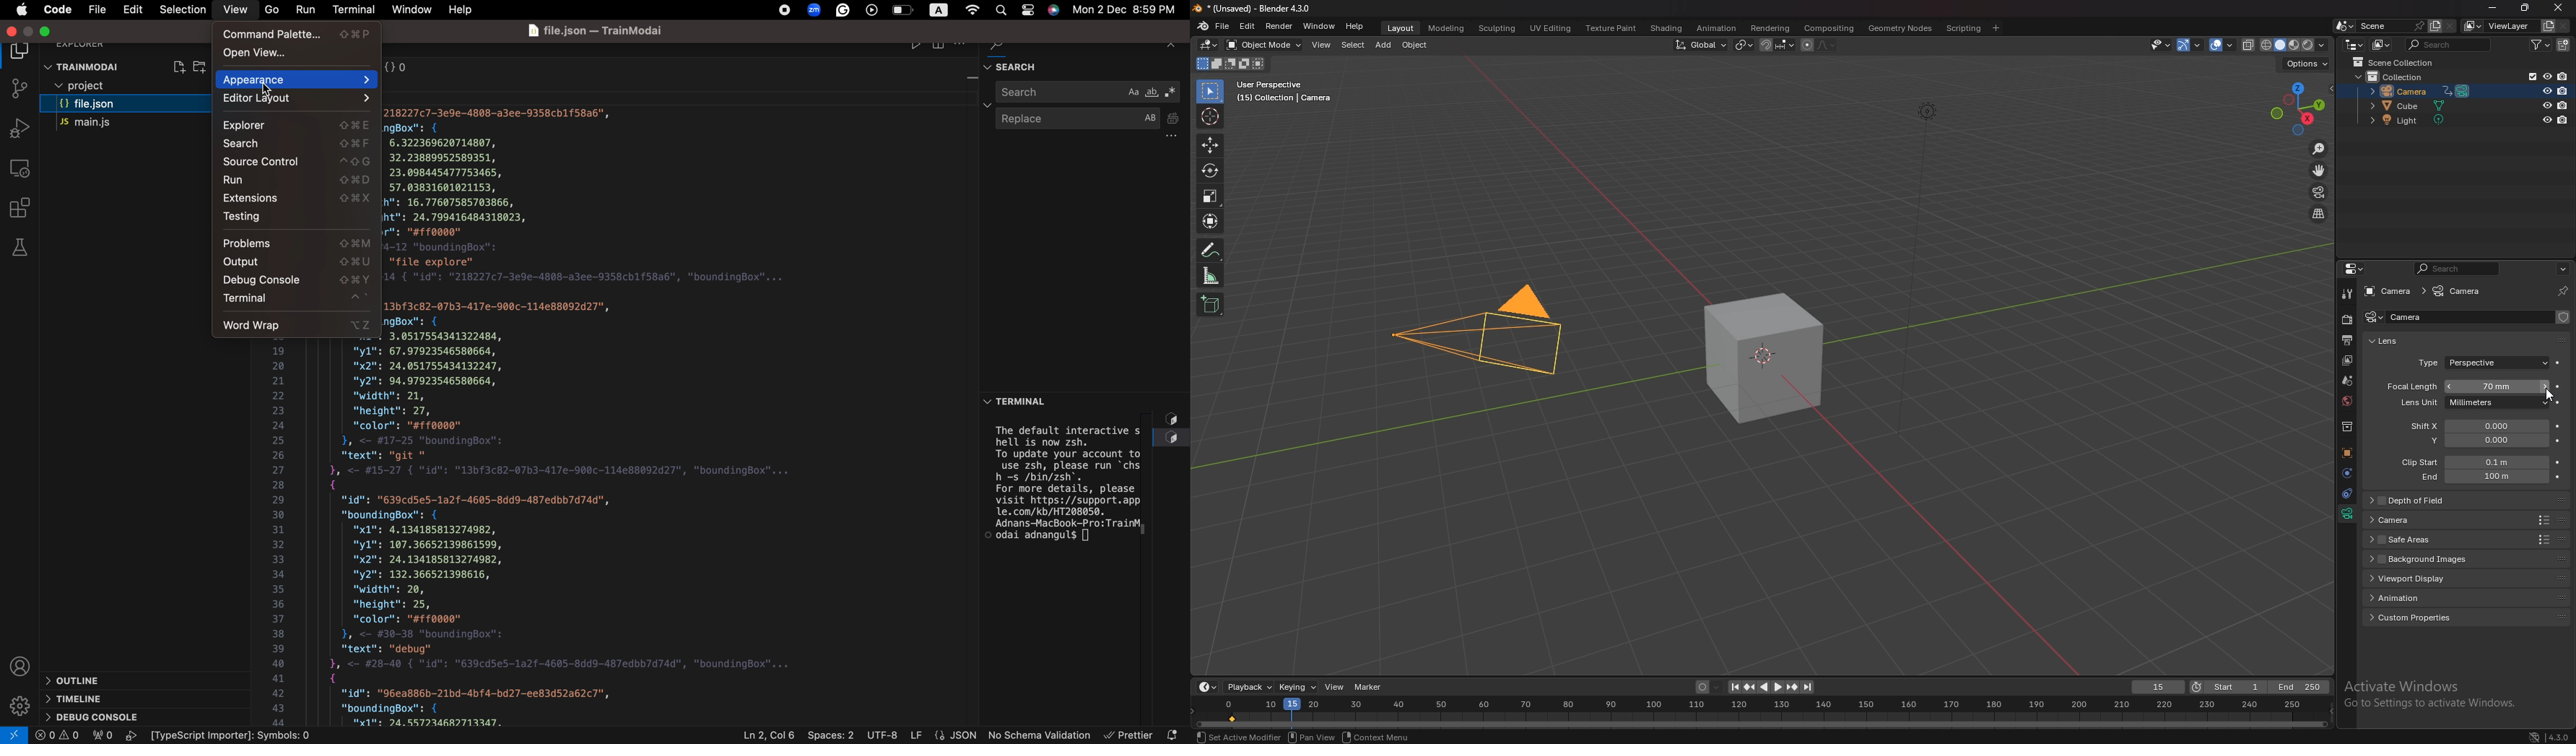 This screenshot has height=756, width=2576. What do you see at coordinates (2223, 46) in the screenshot?
I see `overlays` at bounding box center [2223, 46].